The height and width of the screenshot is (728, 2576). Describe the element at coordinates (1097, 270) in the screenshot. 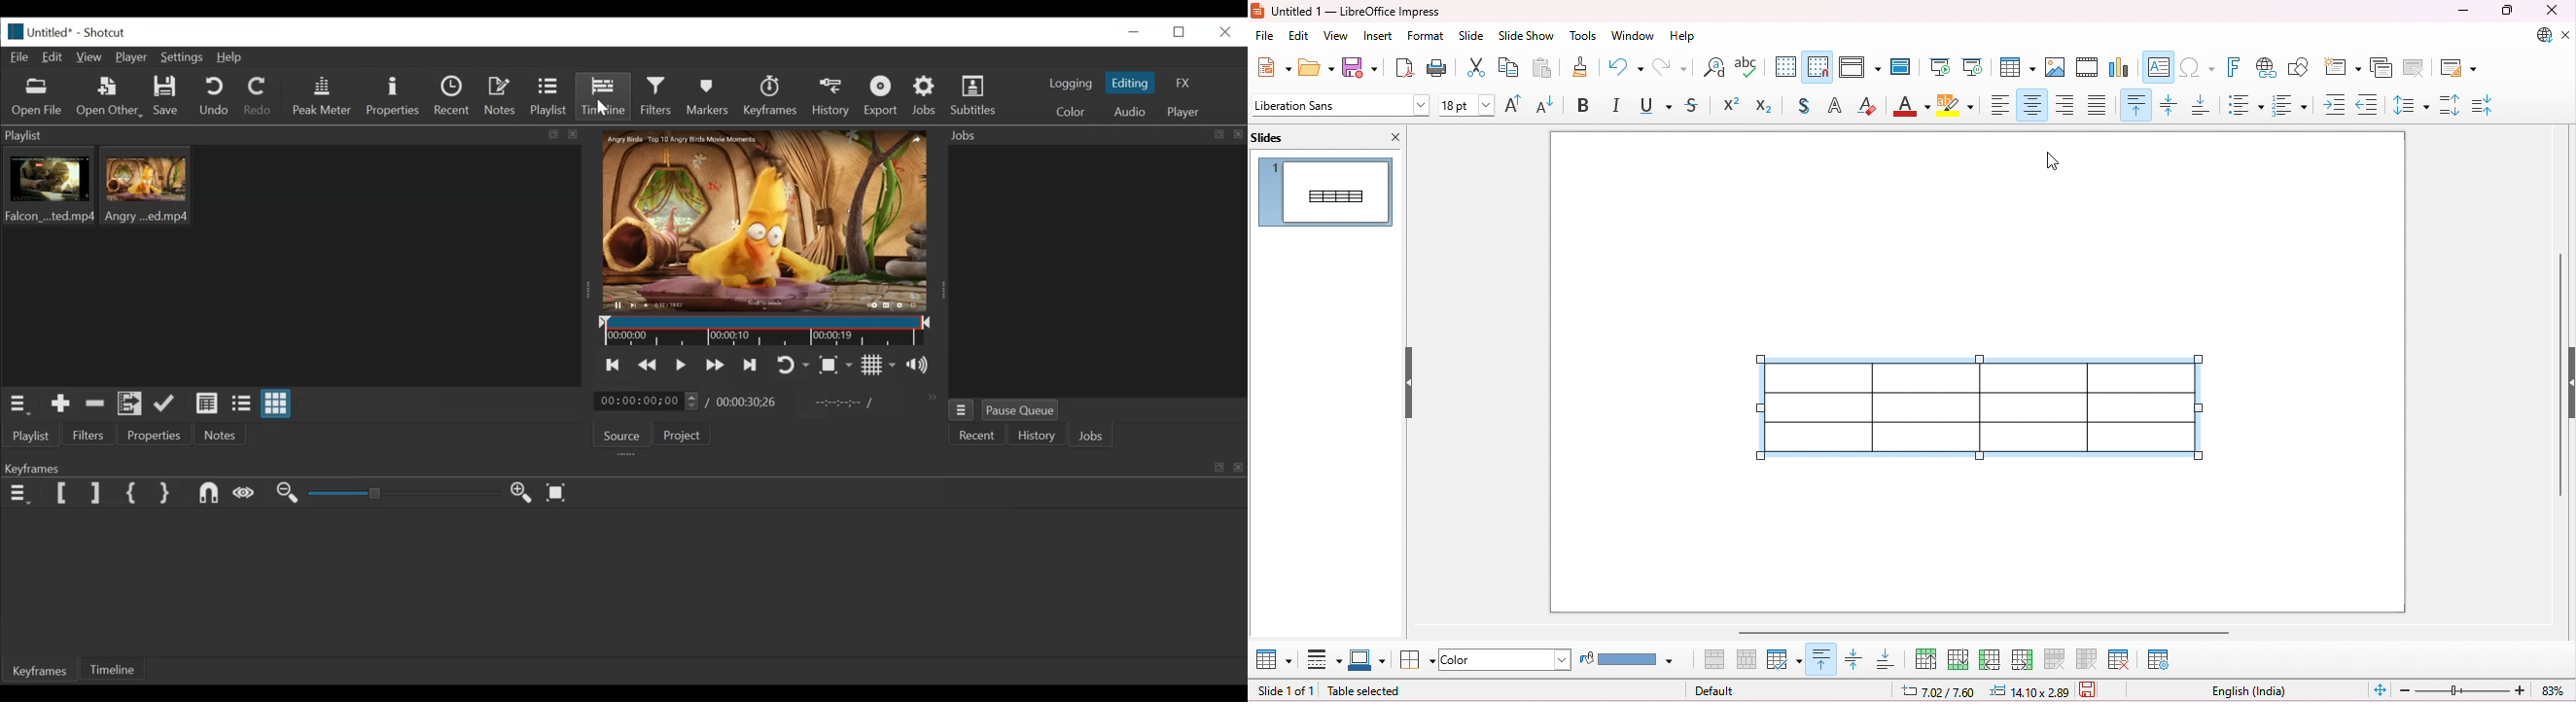

I see `jobs panel` at that location.